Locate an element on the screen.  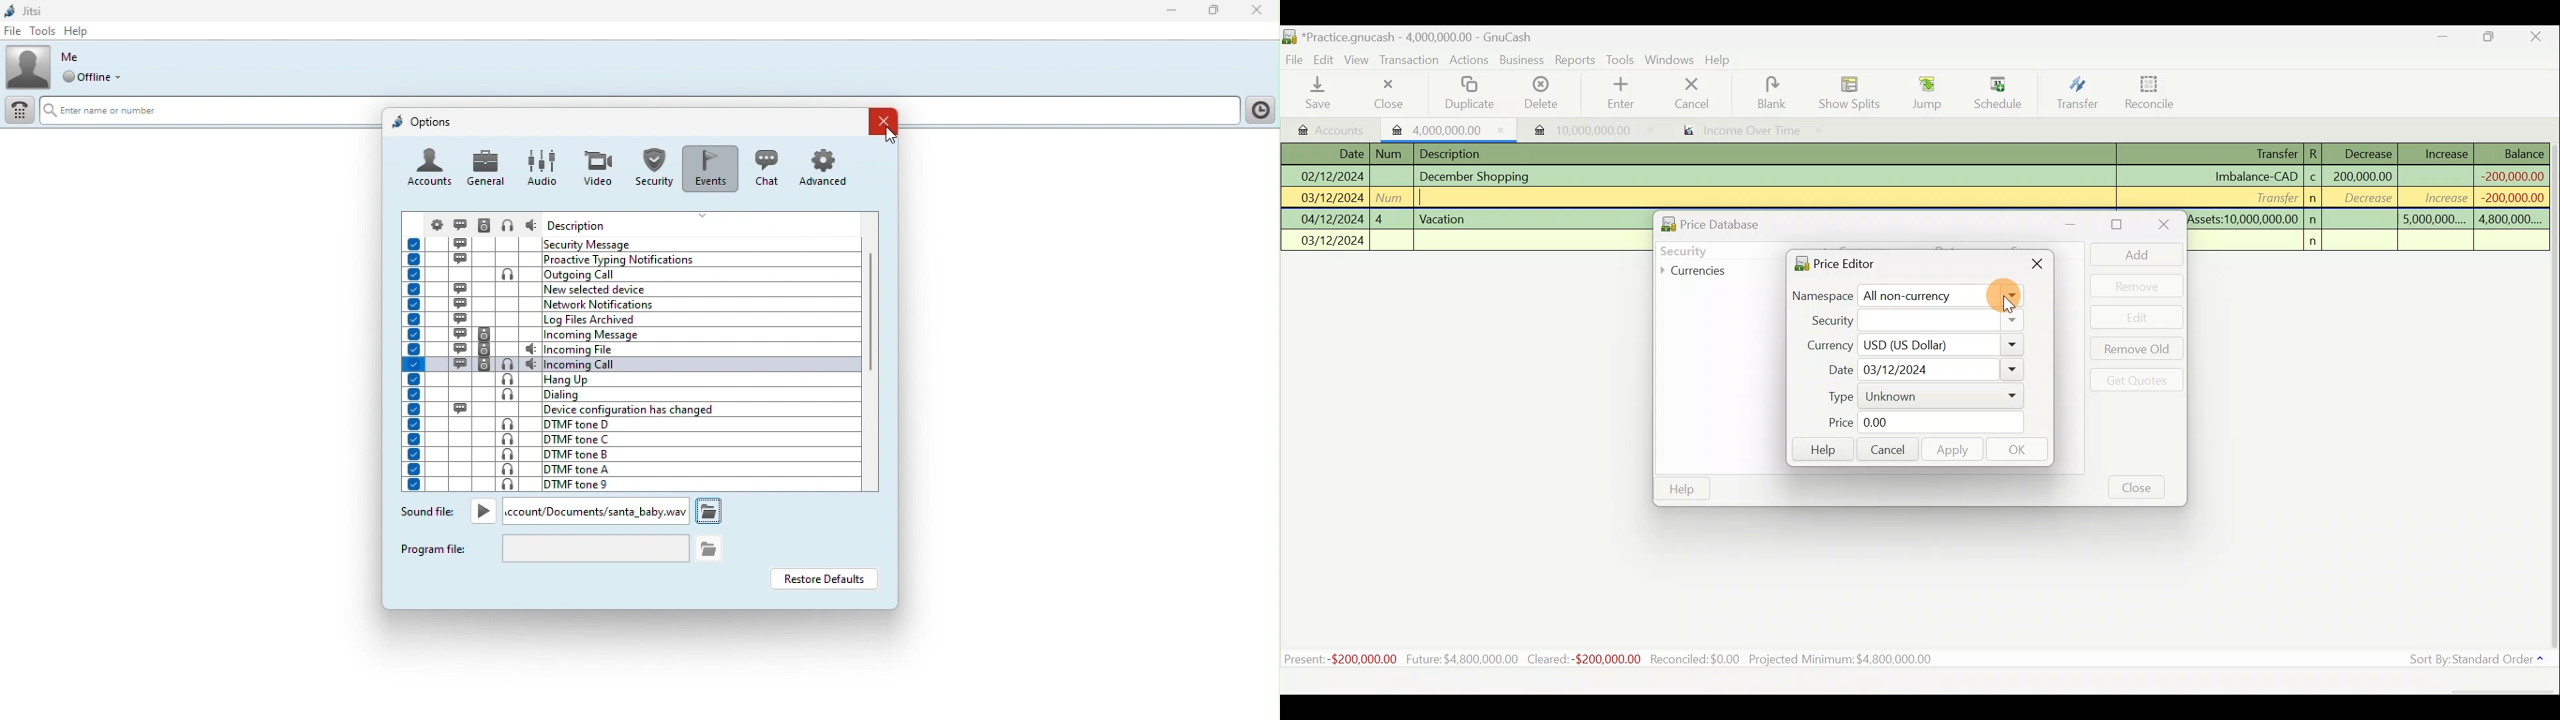
Maximise is located at coordinates (2119, 225).